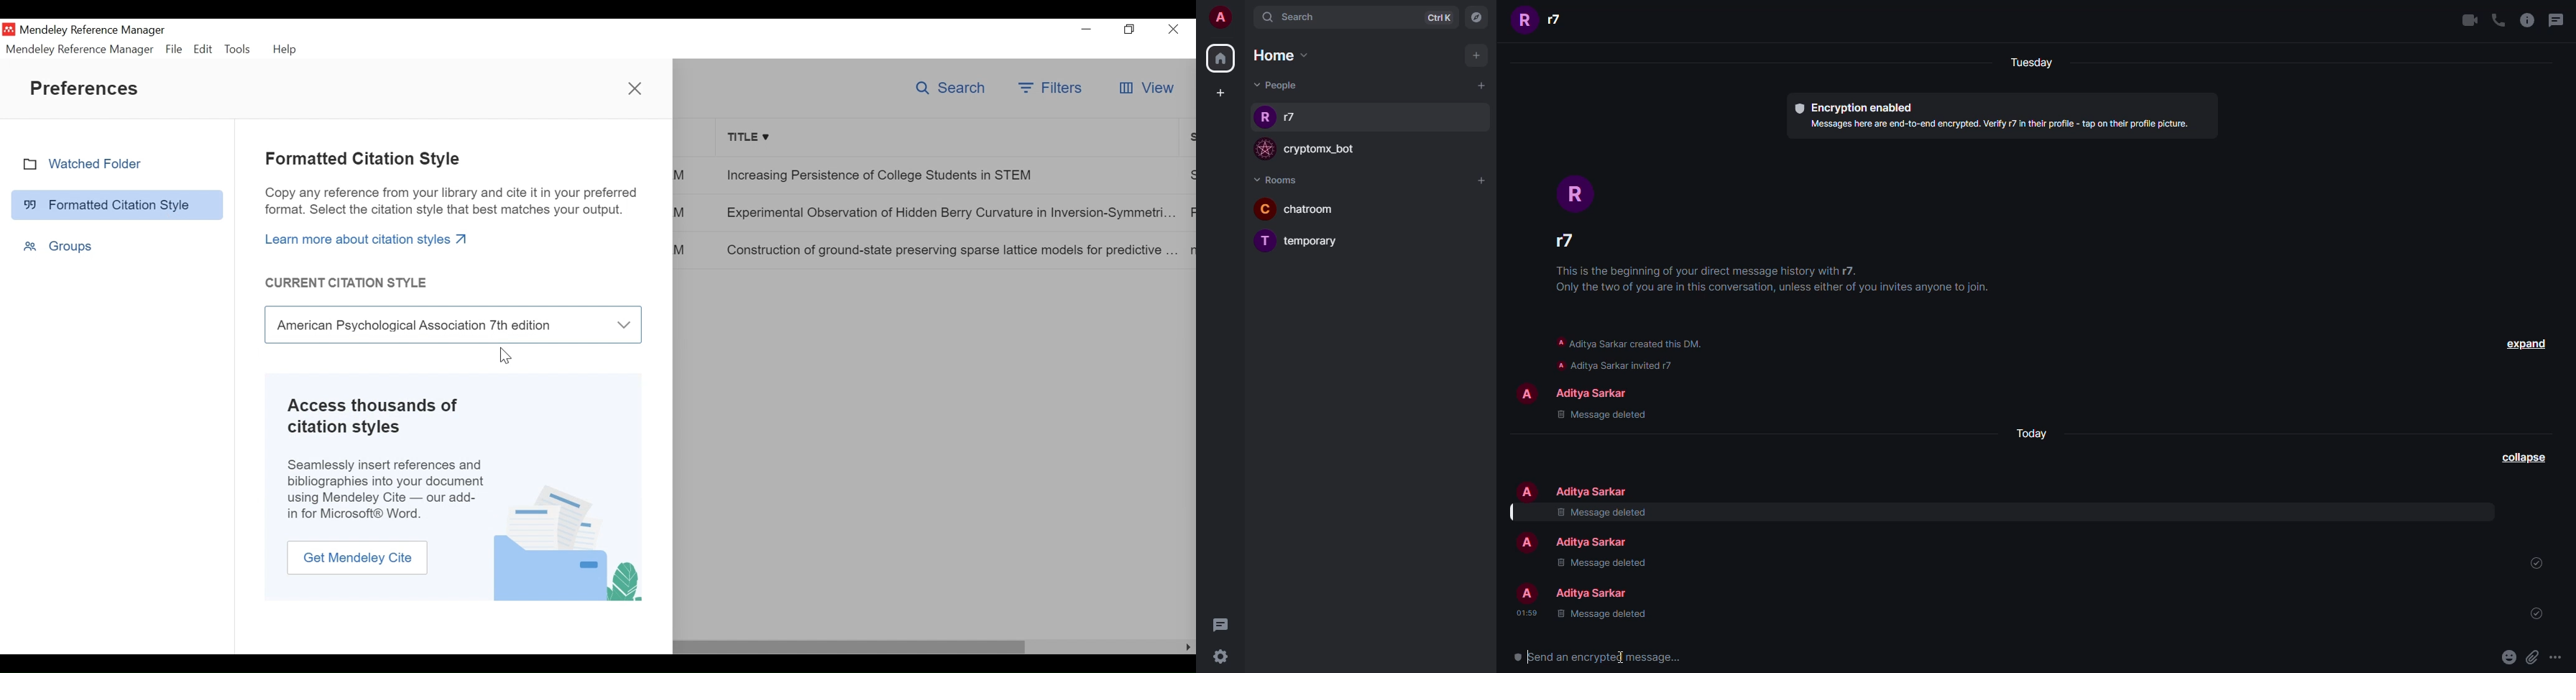  I want to click on sent, so click(2535, 612).